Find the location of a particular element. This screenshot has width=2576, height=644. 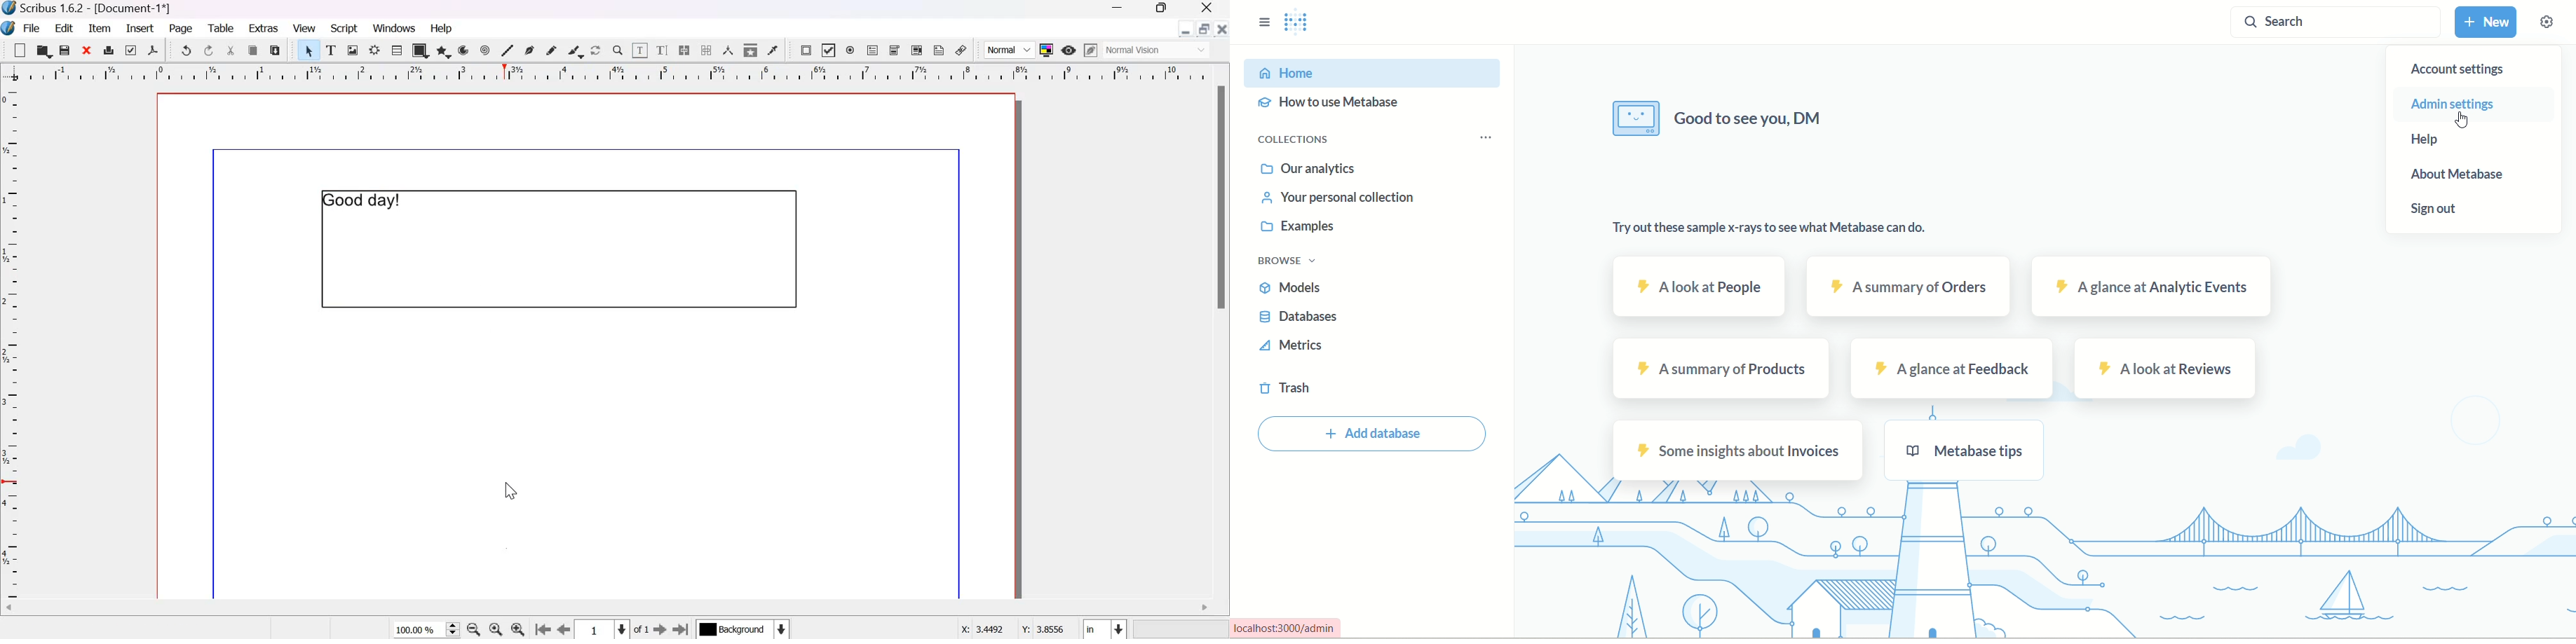

Calligraphic line is located at coordinates (575, 50).